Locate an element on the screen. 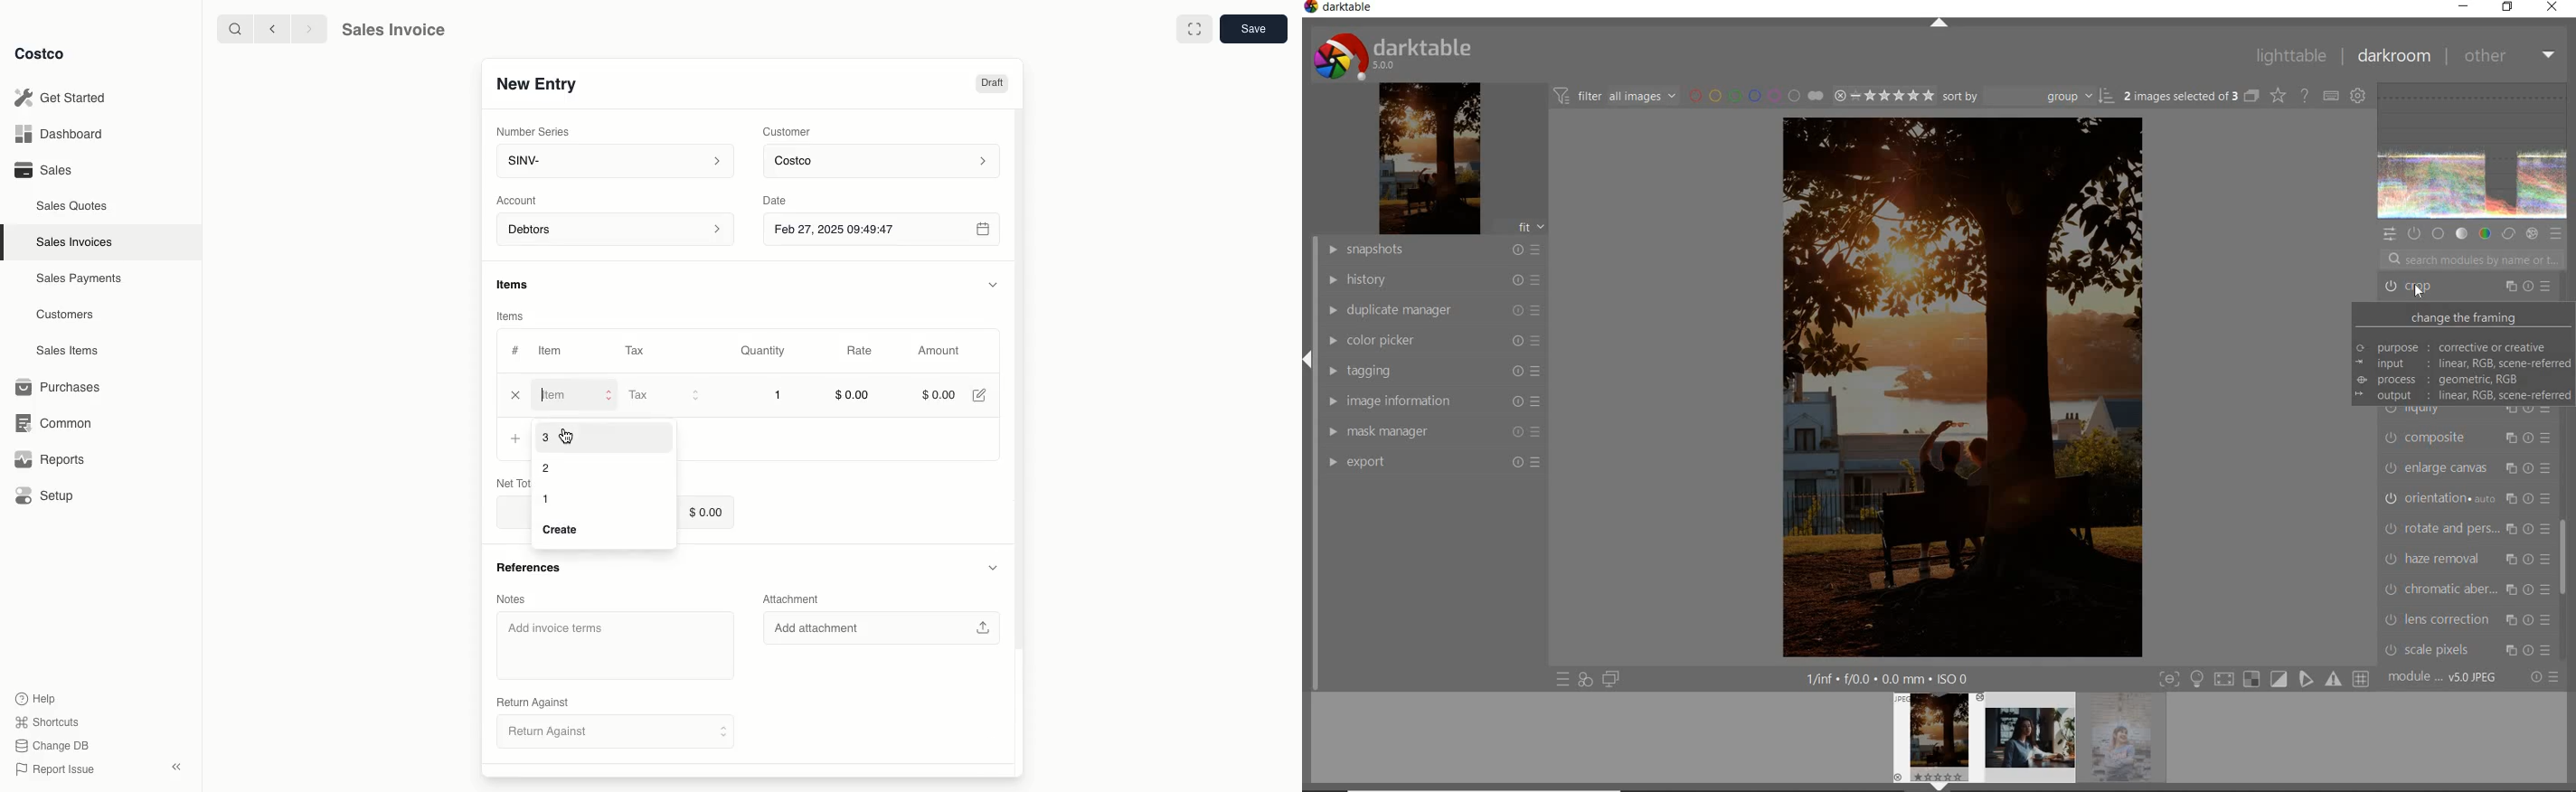  fit is located at coordinates (1531, 228).